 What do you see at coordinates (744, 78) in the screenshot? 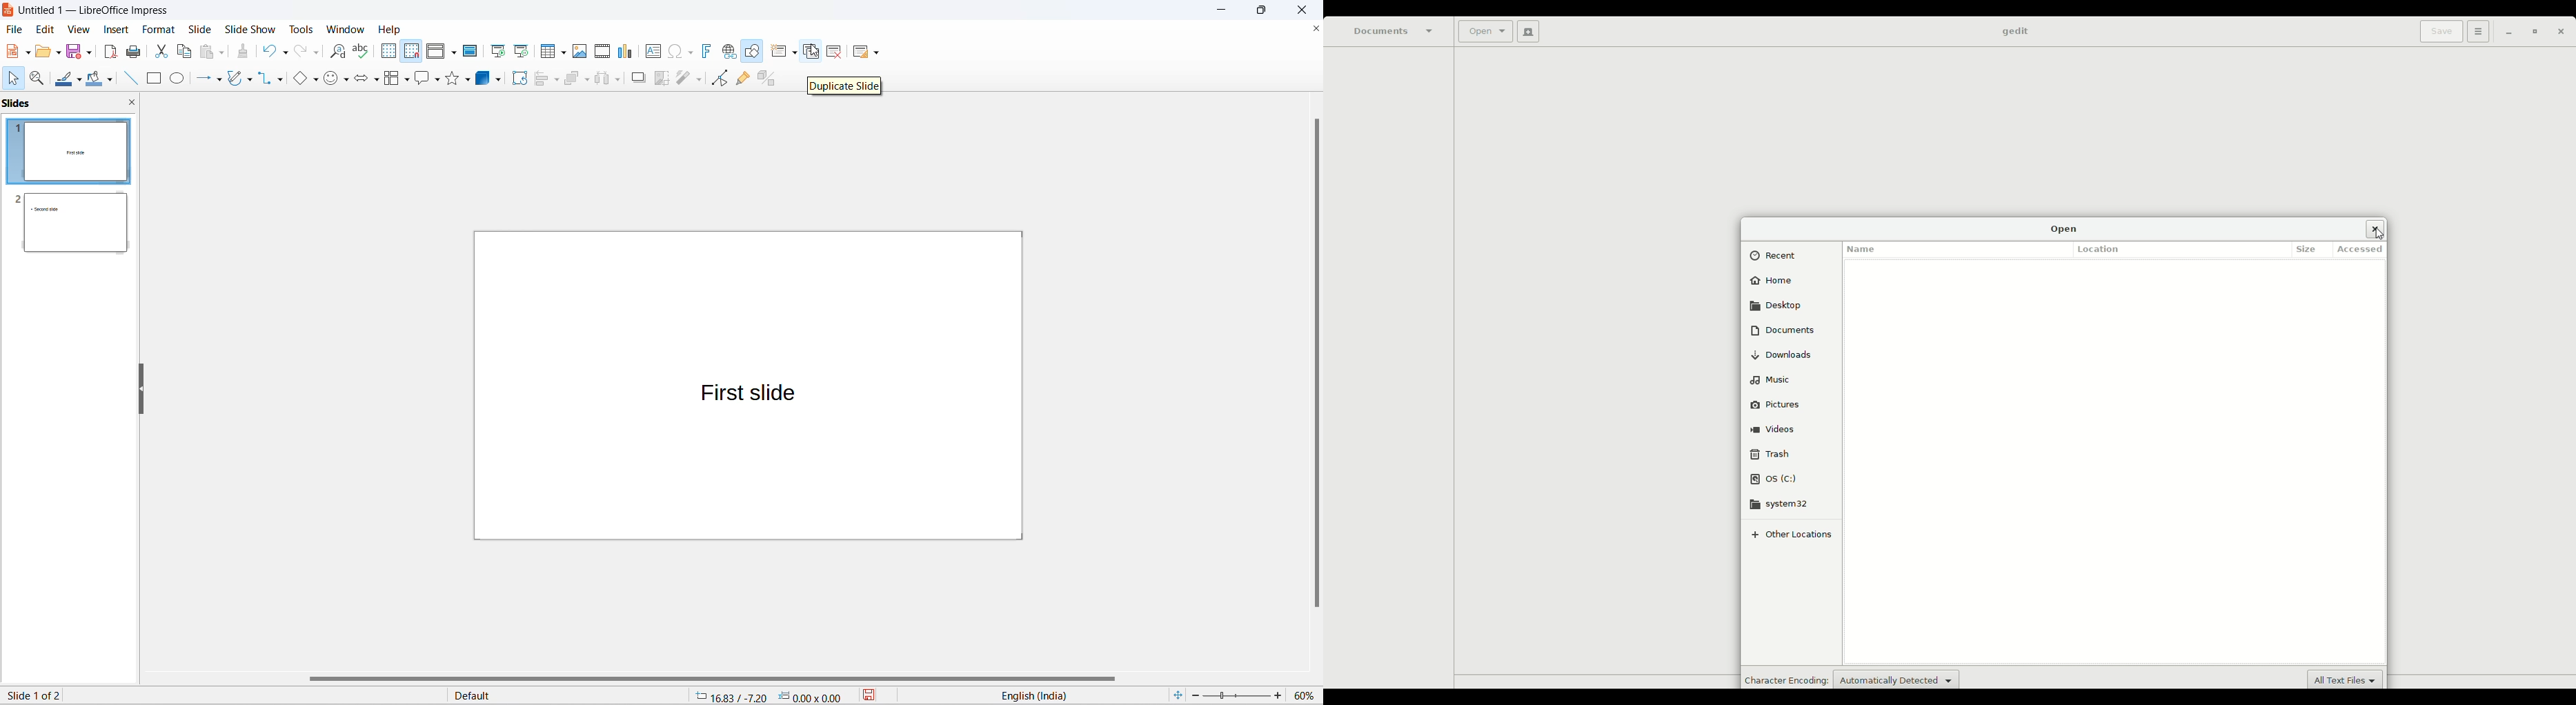
I see `show gluepoint functions` at bounding box center [744, 78].